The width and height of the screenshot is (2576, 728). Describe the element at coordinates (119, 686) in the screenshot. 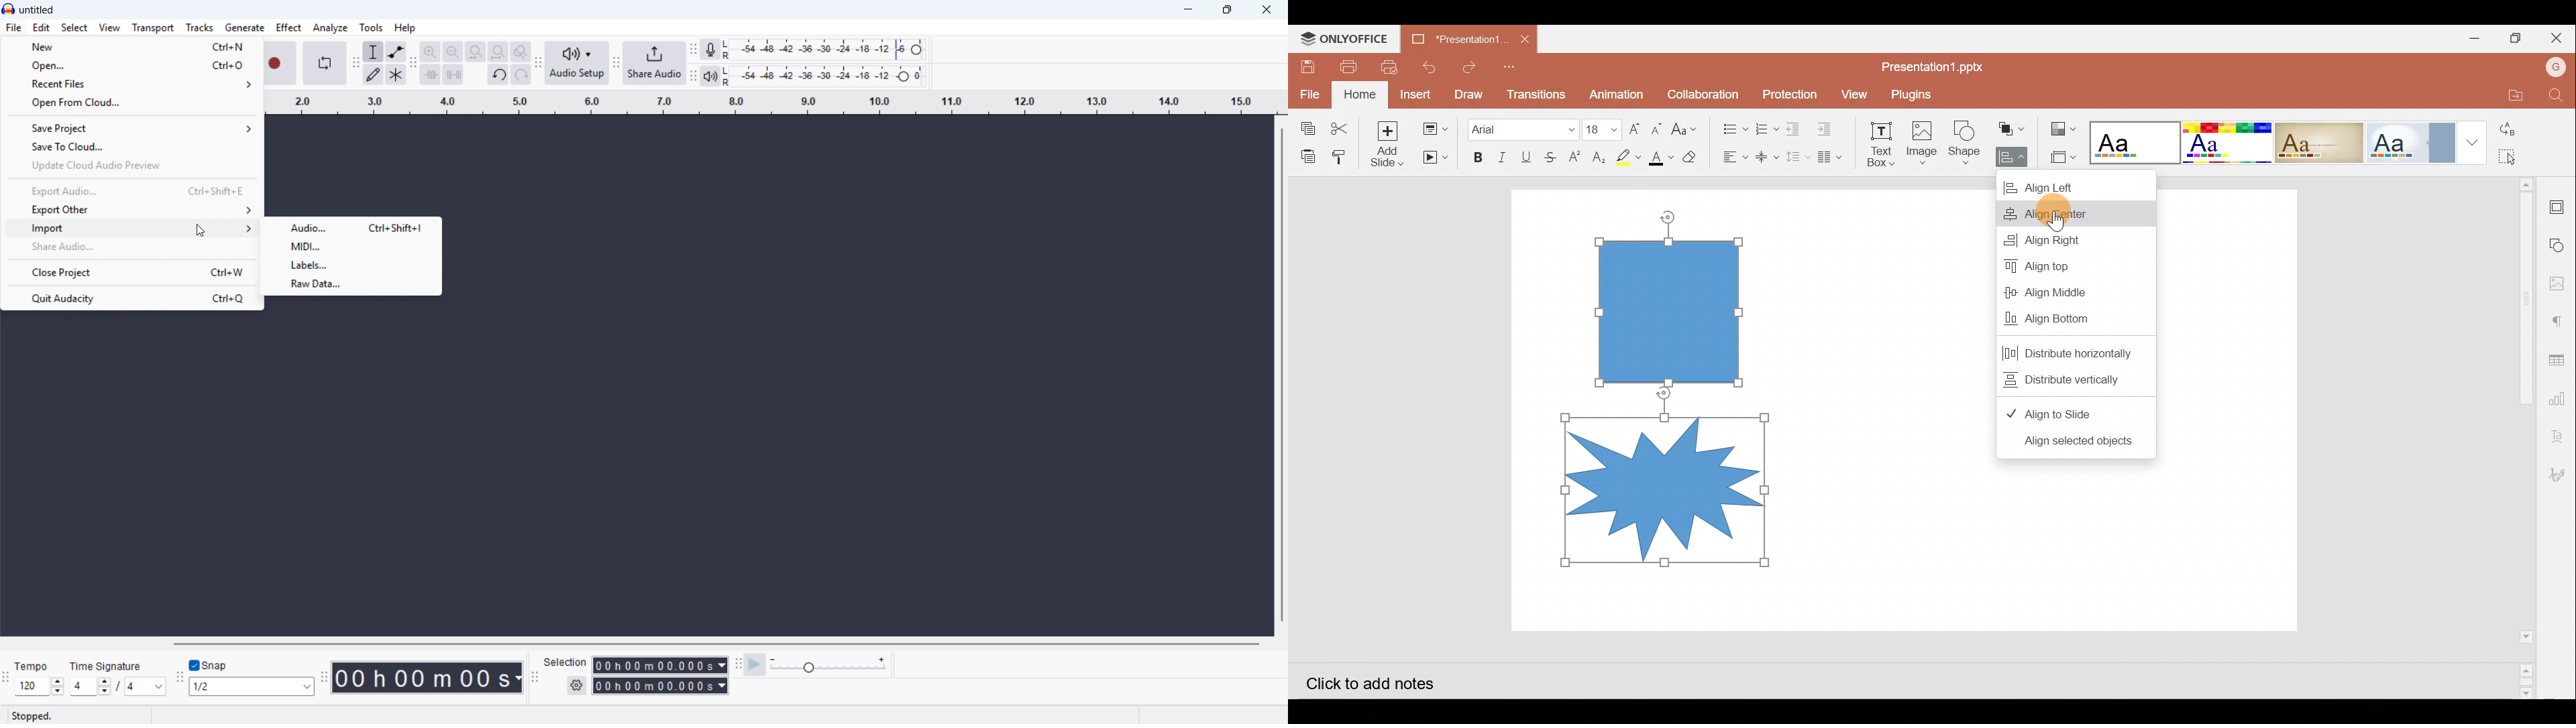

I see `Set time signature ` at that location.